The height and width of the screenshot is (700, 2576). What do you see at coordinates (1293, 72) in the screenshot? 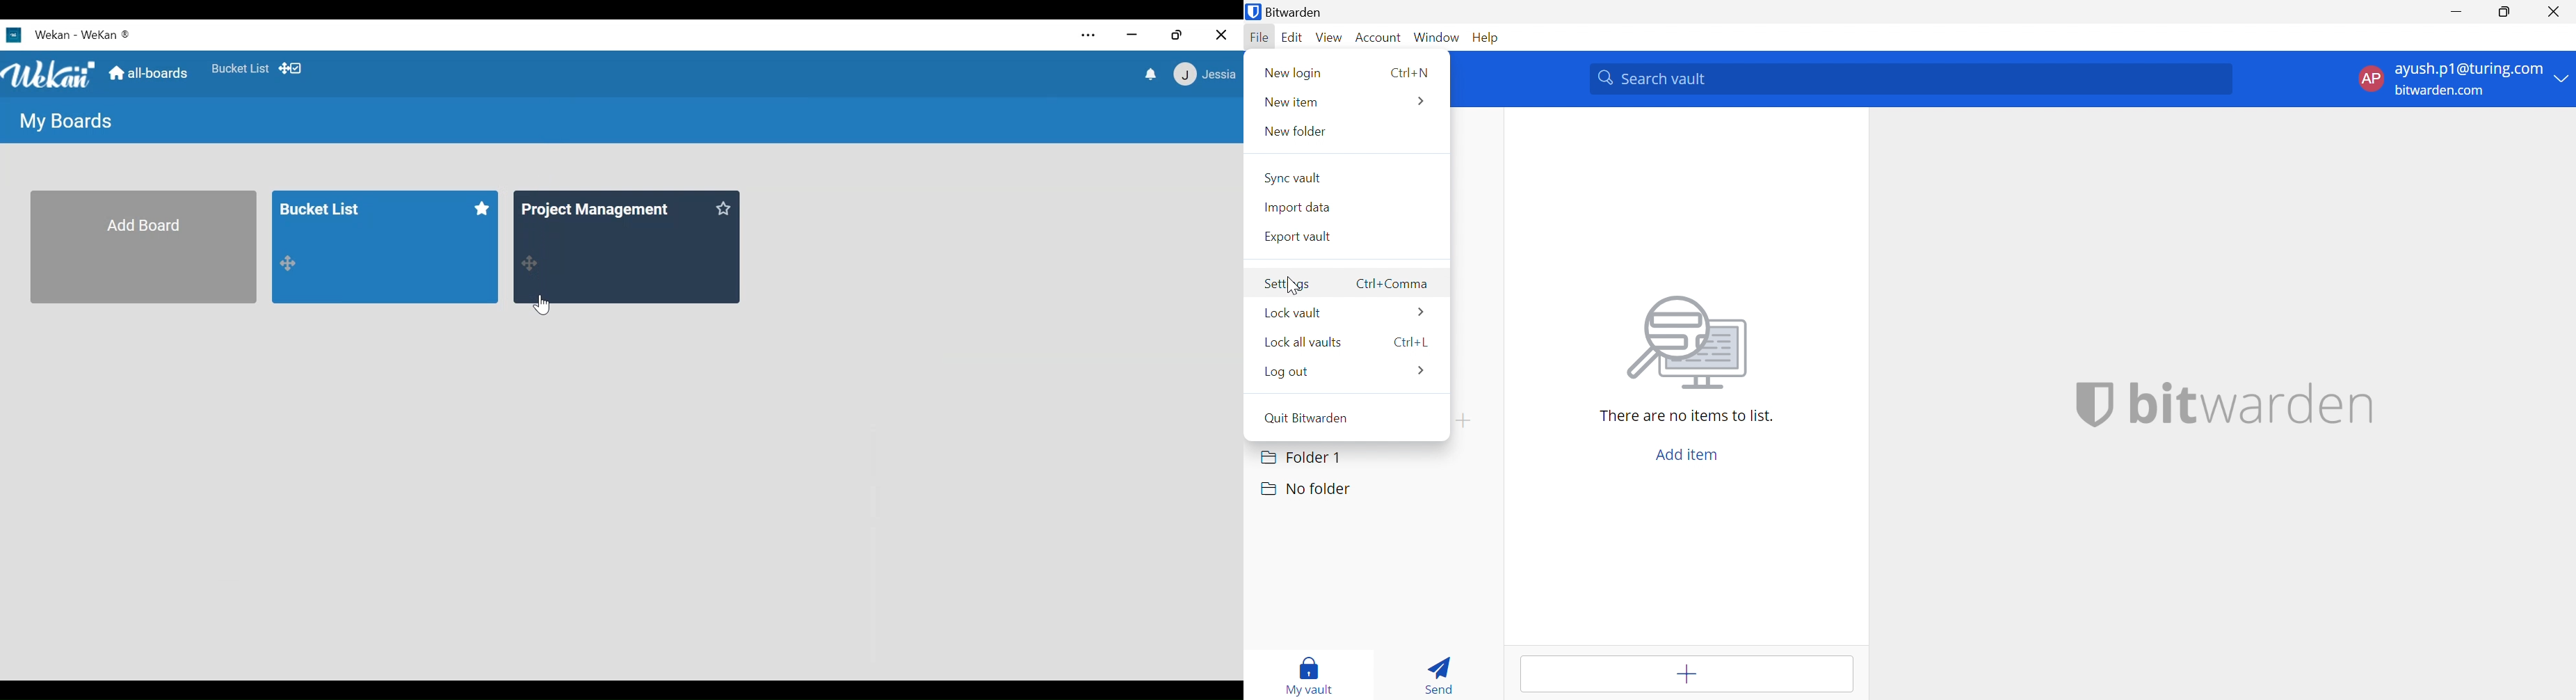
I see `New login` at bounding box center [1293, 72].